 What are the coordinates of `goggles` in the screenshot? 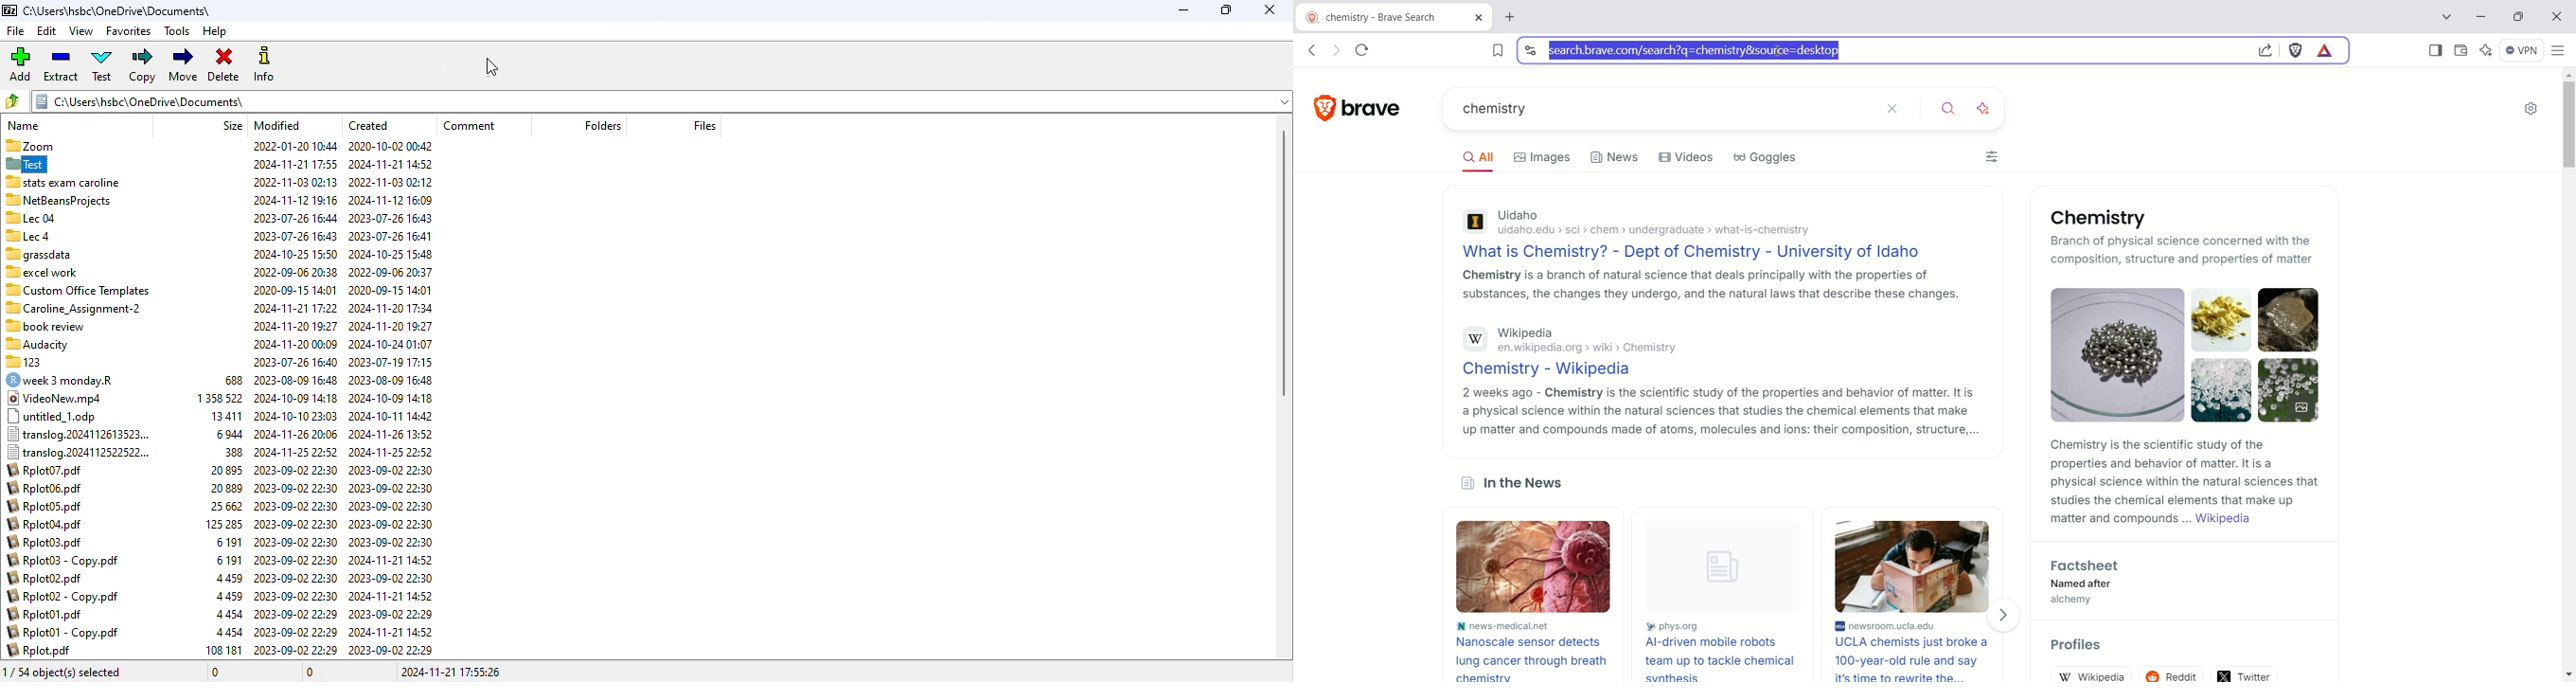 It's located at (1764, 158).